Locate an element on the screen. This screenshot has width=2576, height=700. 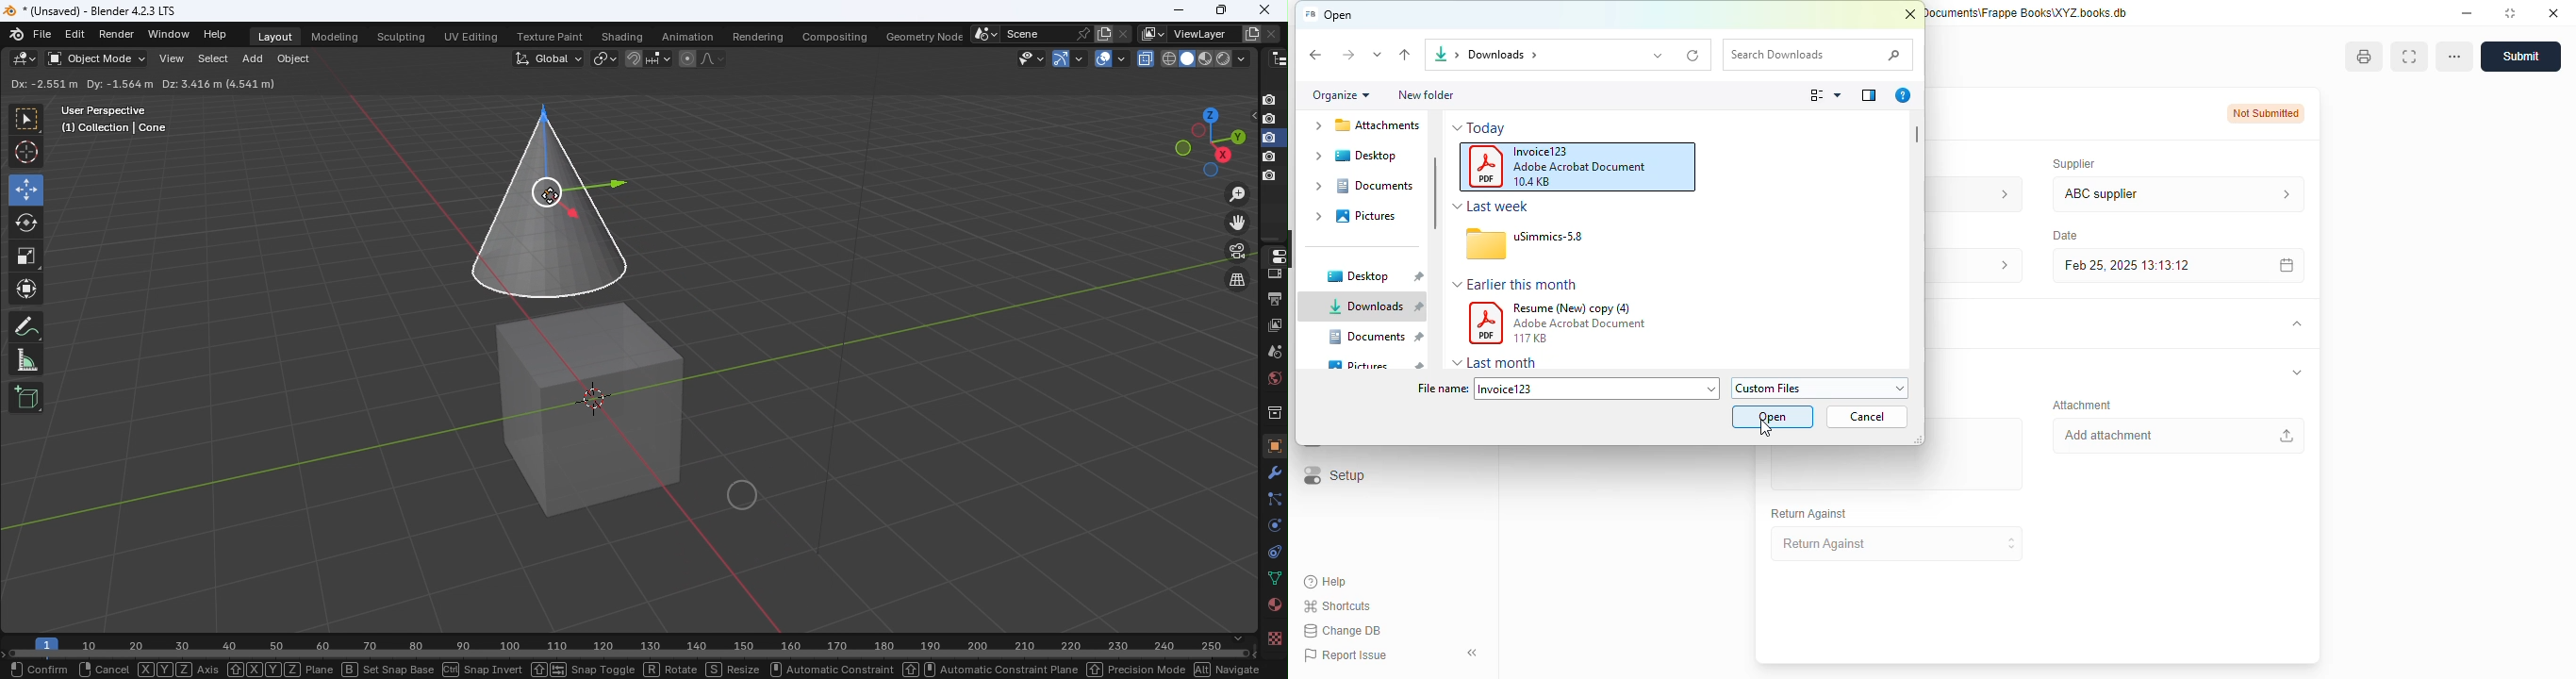
option is located at coordinates (2454, 57).